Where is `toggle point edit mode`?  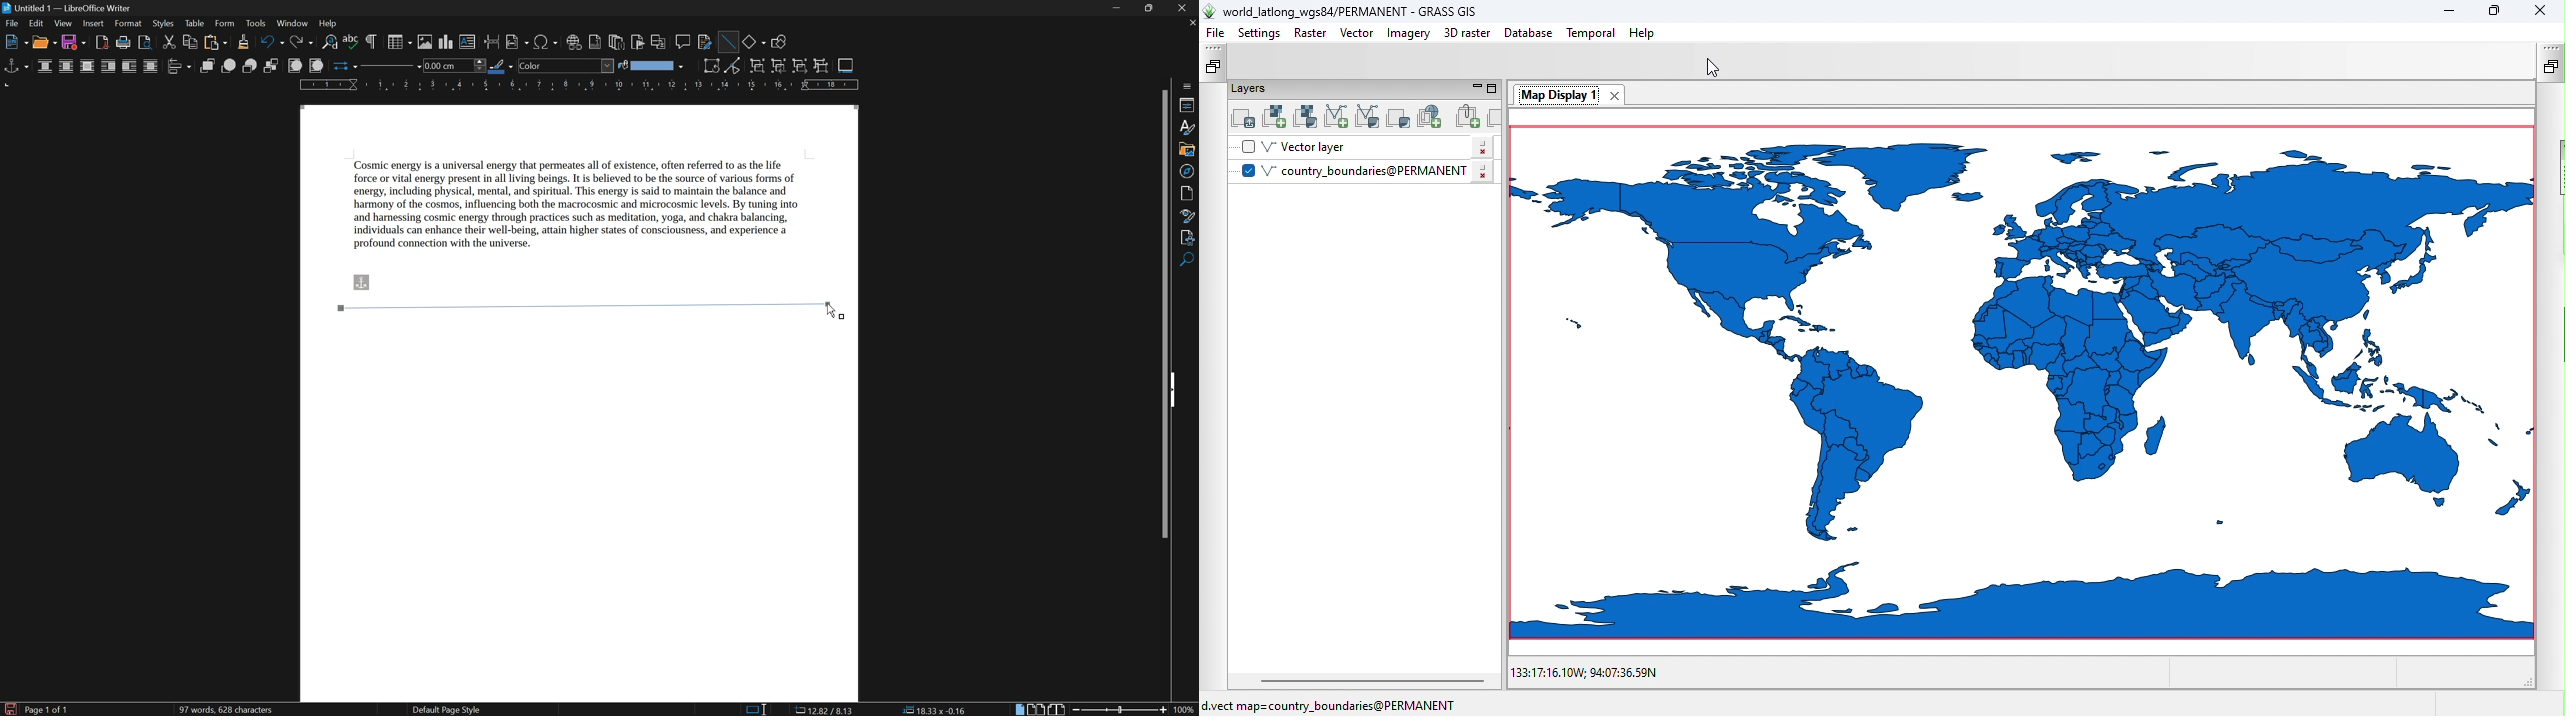 toggle point edit mode is located at coordinates (736, 67).